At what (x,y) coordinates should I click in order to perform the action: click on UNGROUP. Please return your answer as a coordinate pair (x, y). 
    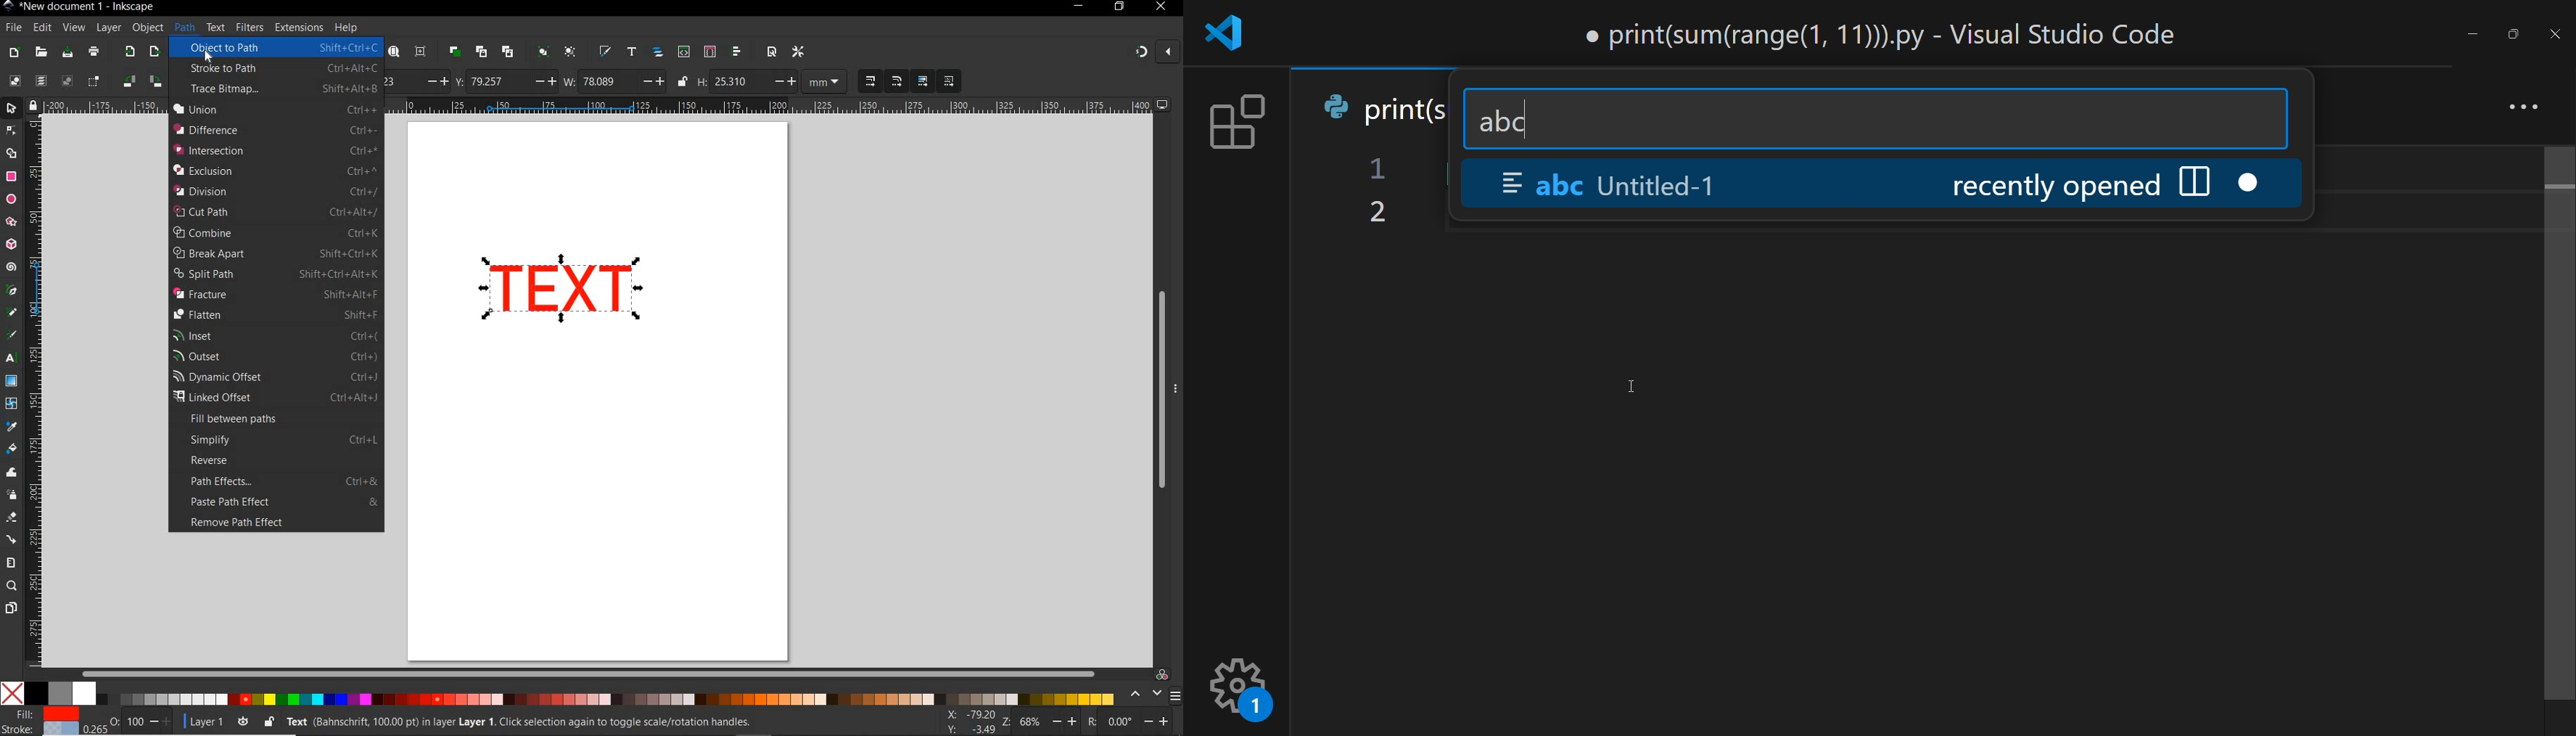
    Looking at the image, I should click on (571, 52).